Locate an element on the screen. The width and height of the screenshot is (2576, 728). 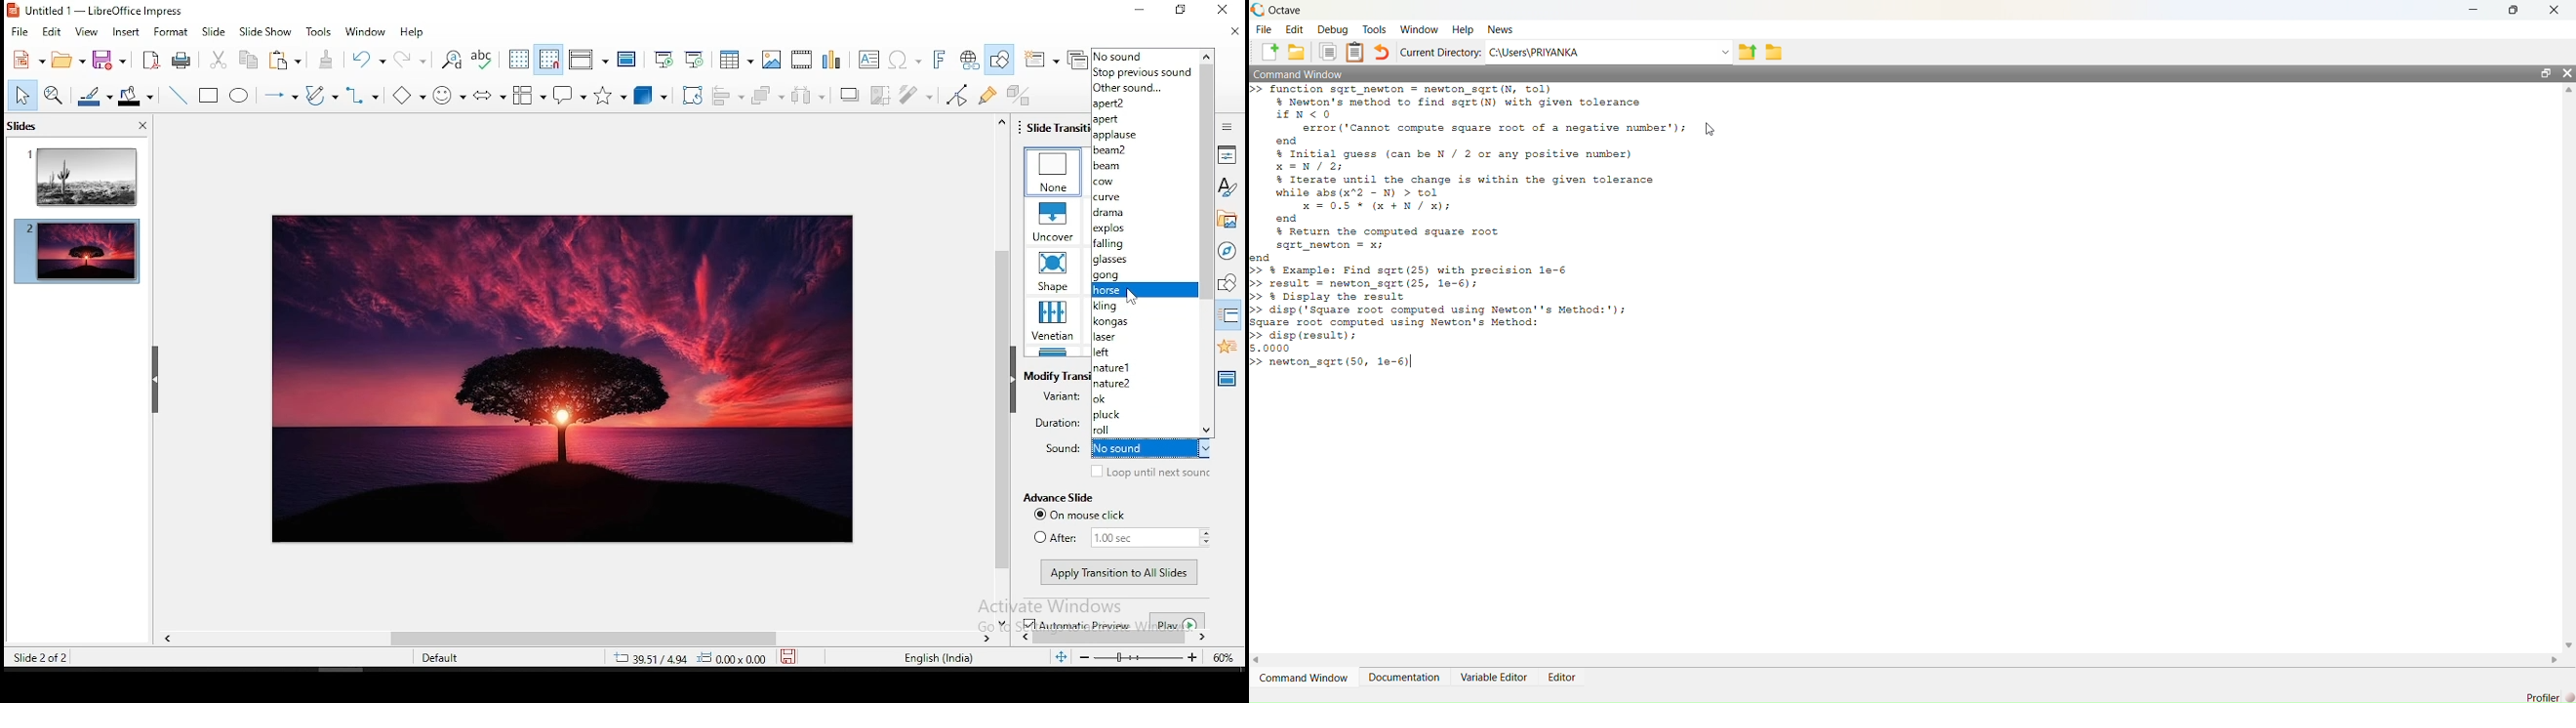
redo is located at coordinates (413, 59).